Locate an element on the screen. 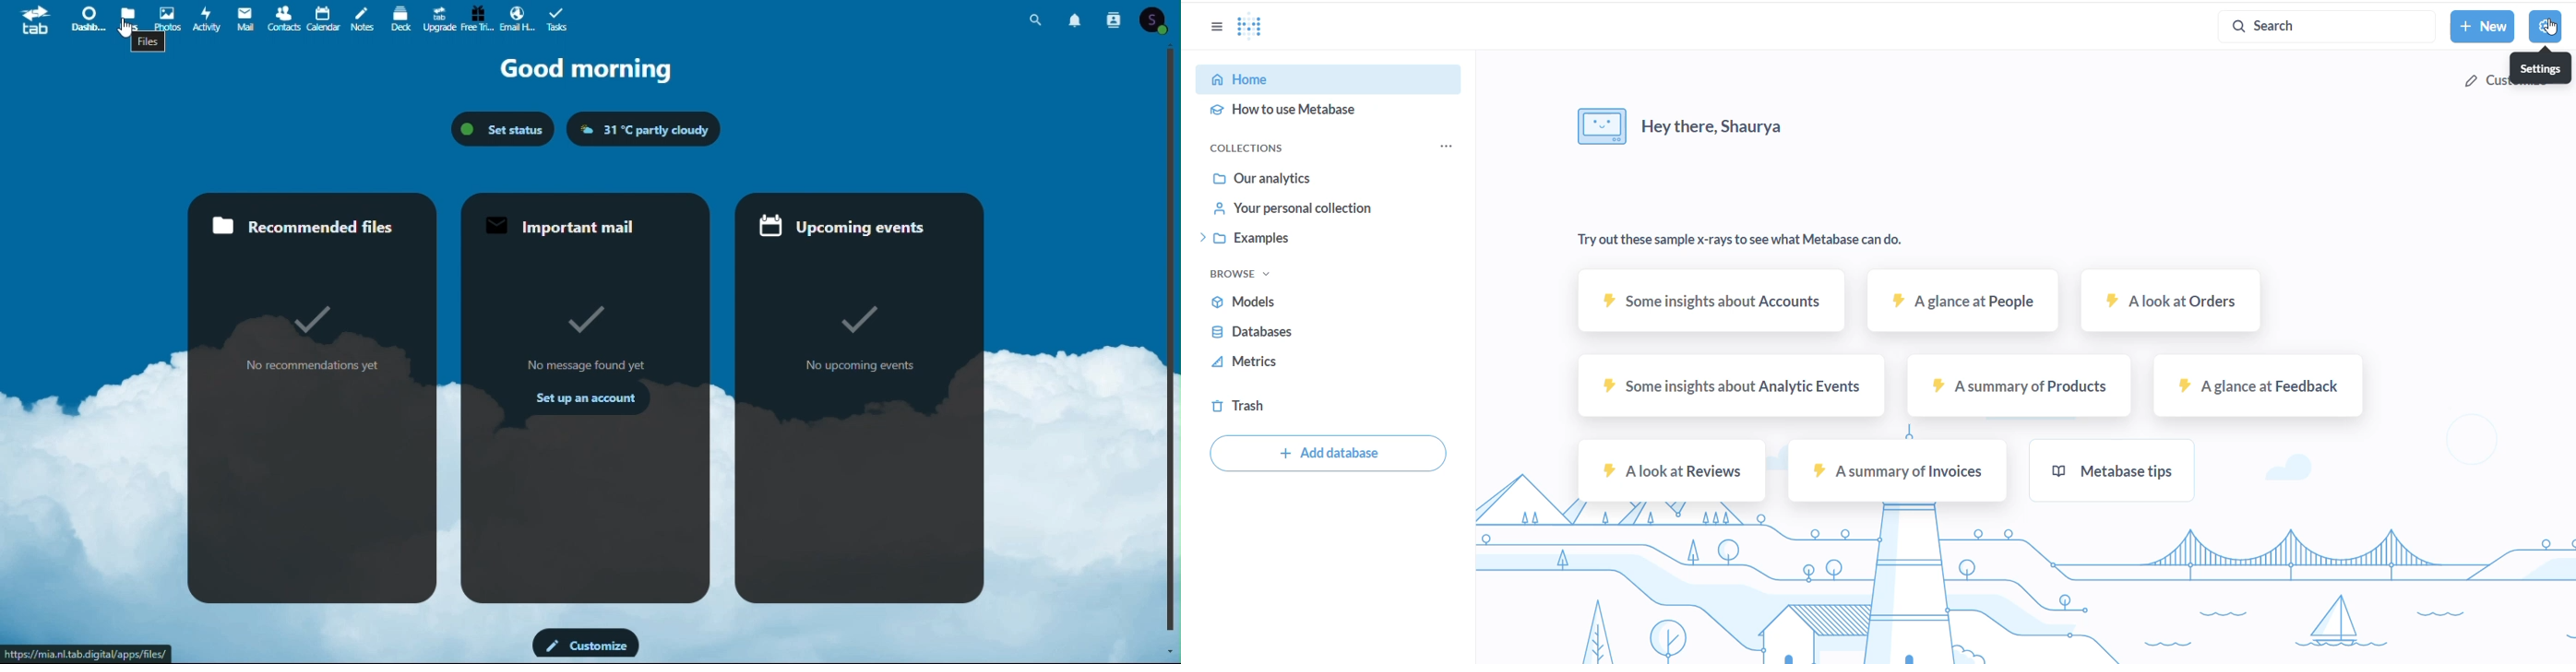 Image resolution: width=2576 pixels, height=672 pixels. notes is located at coordinates (364, 16).